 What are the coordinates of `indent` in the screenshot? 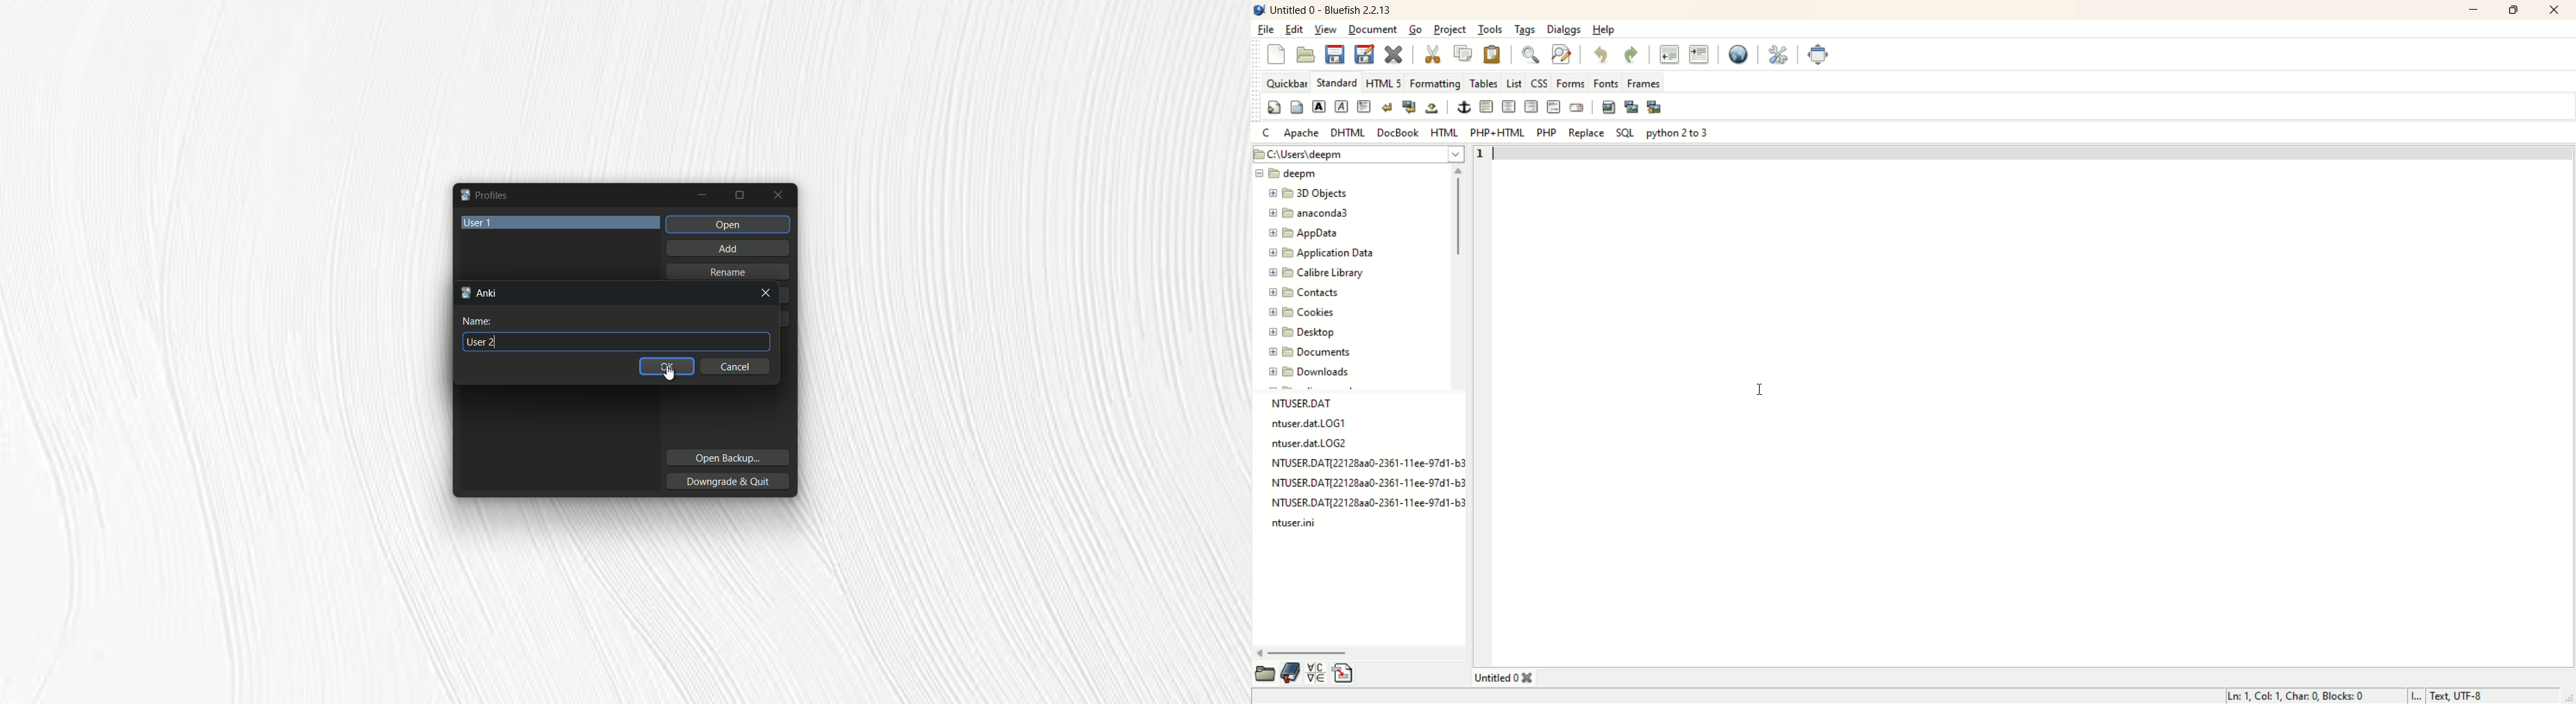 It's located at (1699, 52).